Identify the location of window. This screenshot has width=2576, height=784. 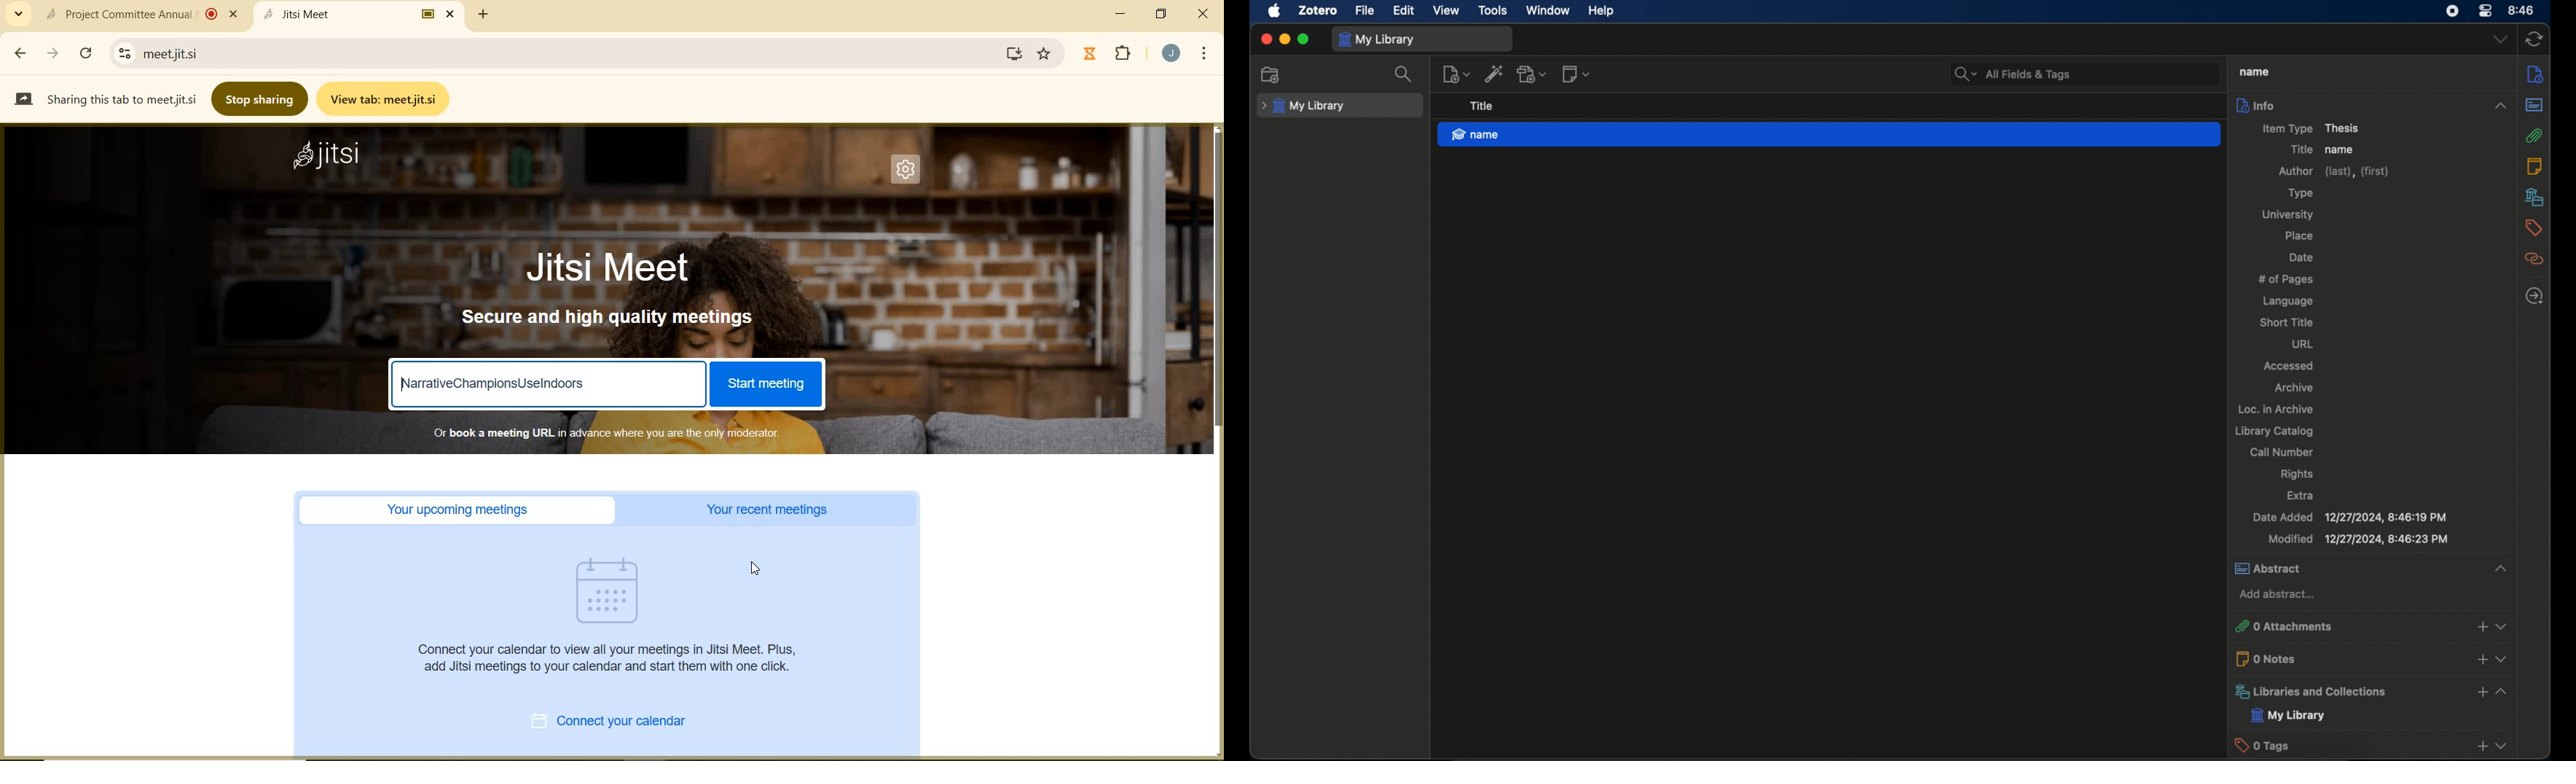
(1546, 10).